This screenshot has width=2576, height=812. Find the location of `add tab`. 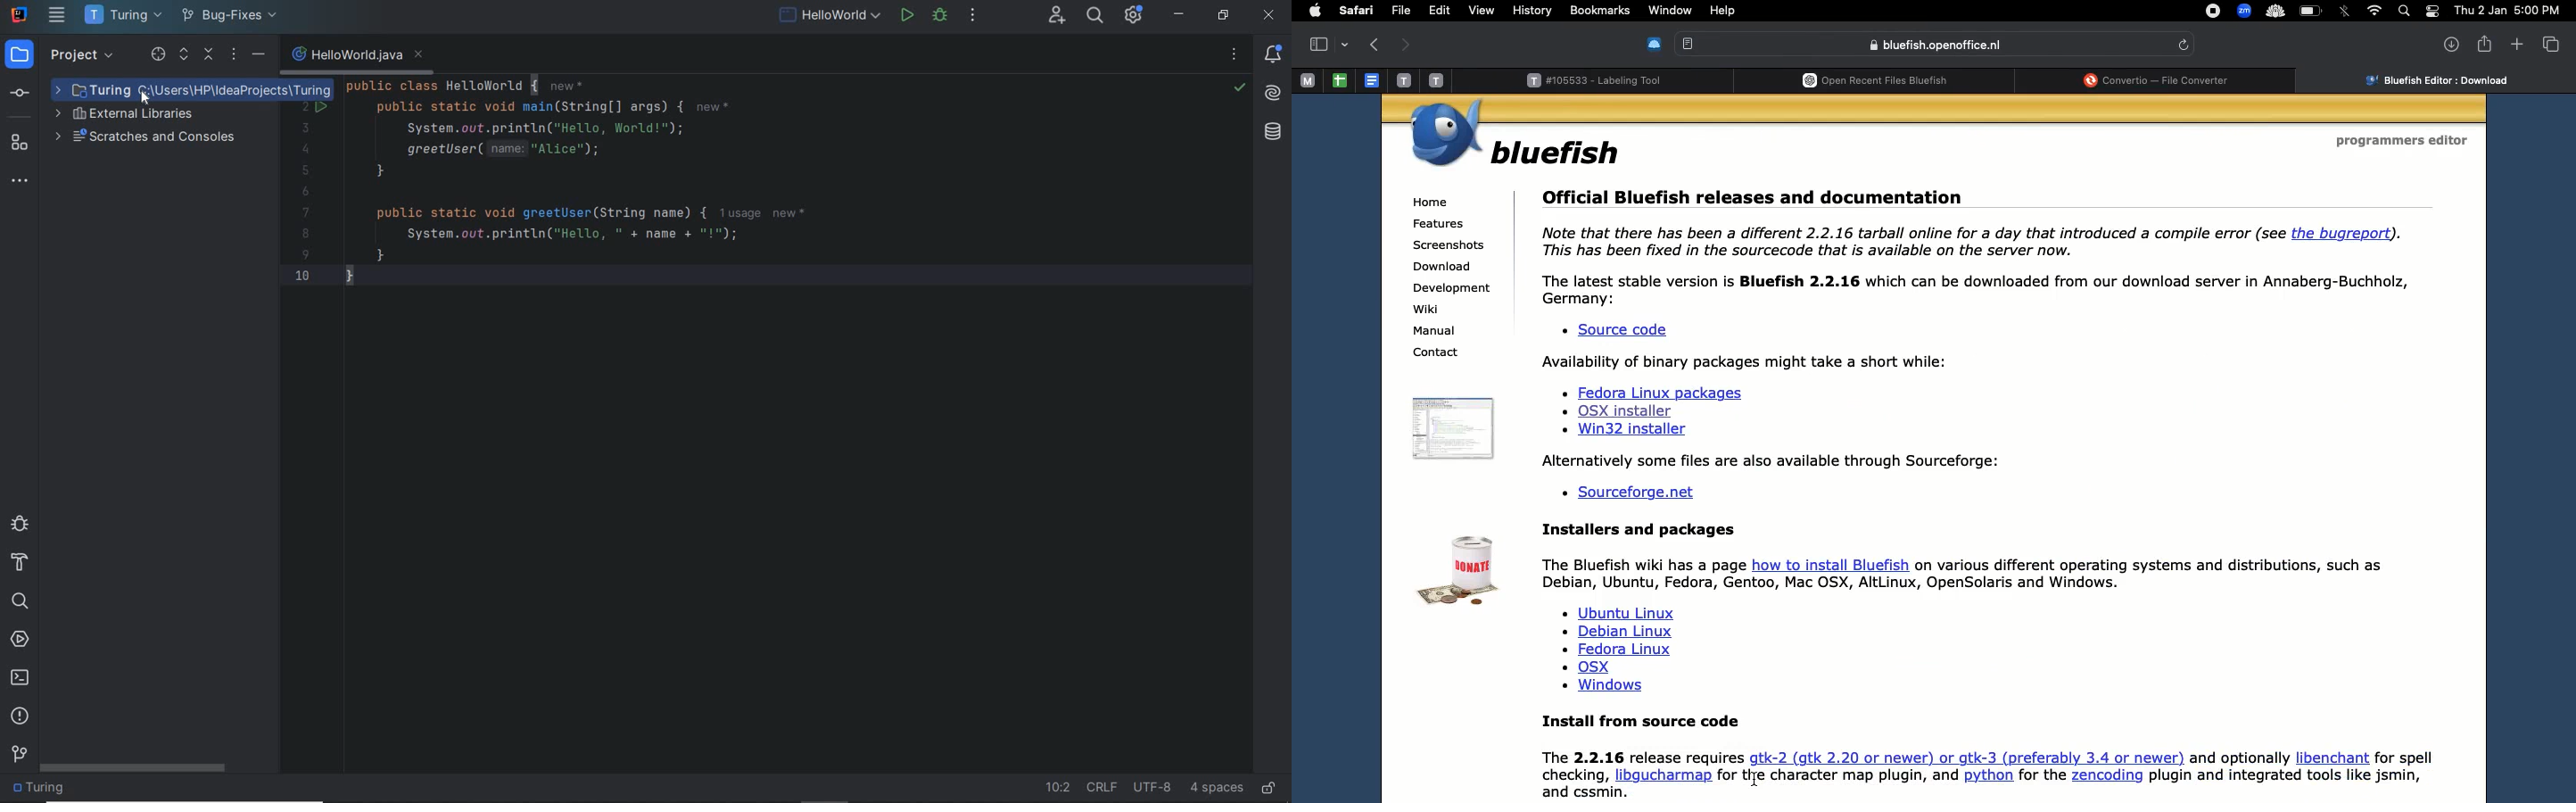

add tab is located at coordinates (2518, 44).